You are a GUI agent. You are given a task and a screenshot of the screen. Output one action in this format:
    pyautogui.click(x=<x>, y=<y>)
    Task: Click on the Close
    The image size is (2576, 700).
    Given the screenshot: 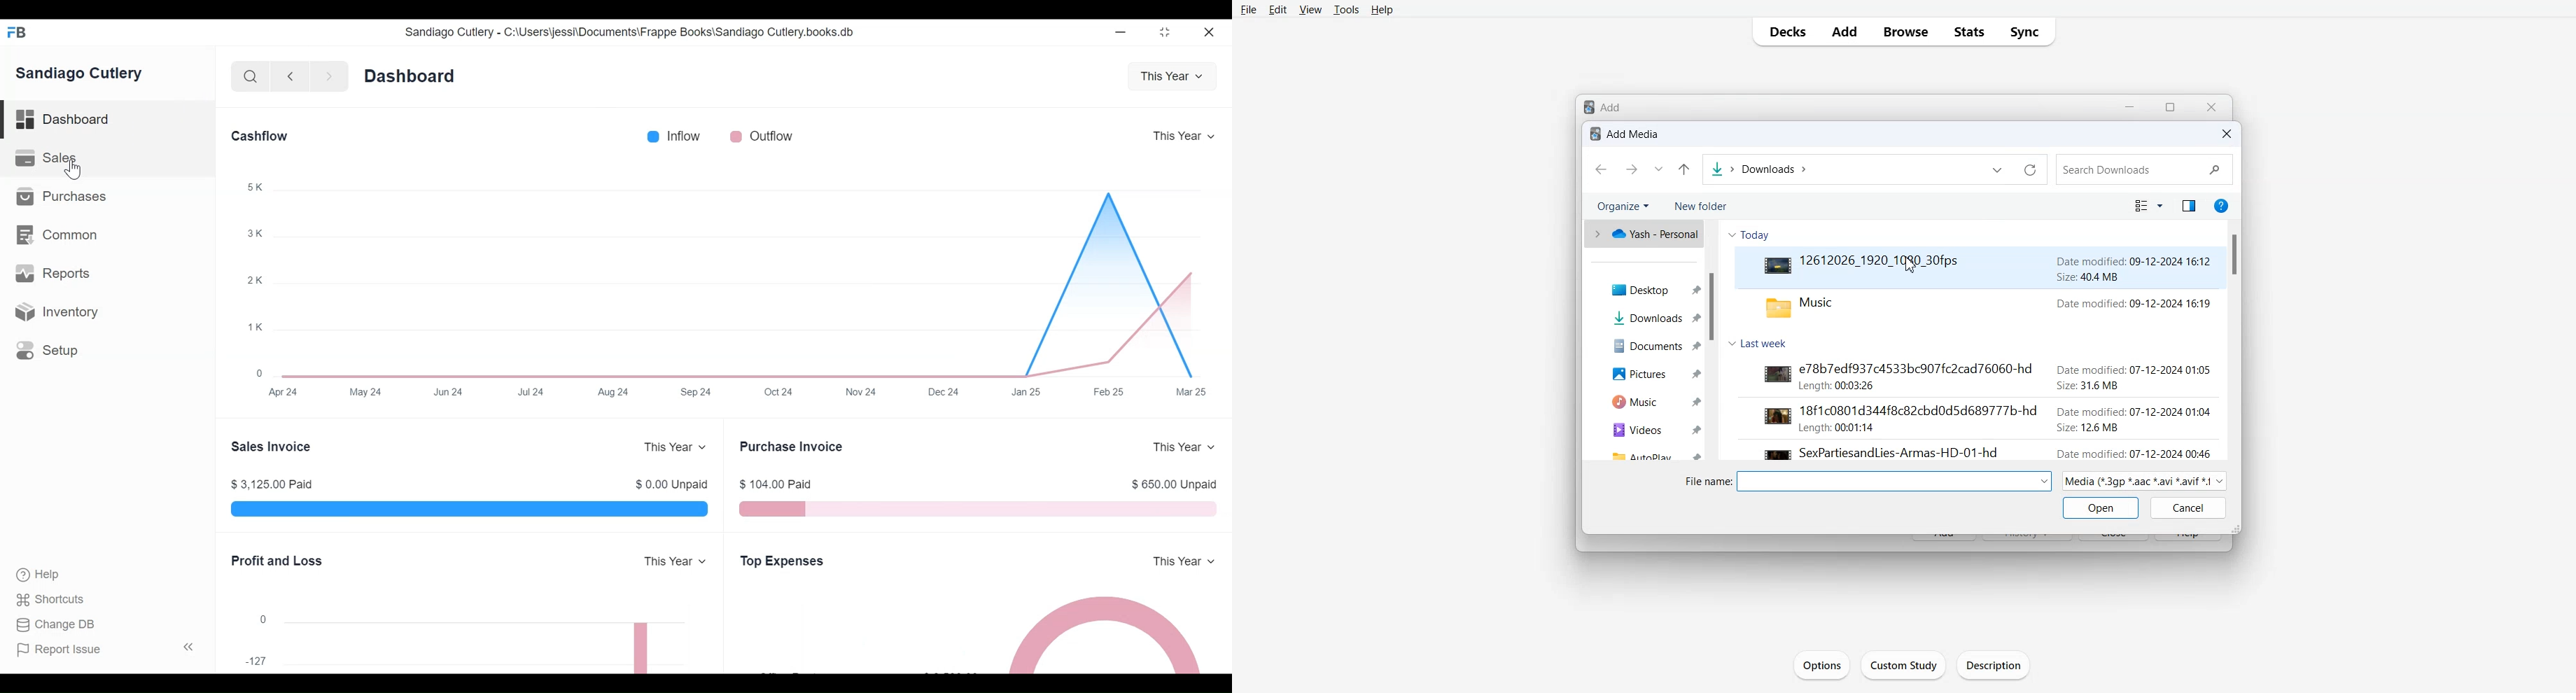 What is the action you would take?
    pyautogui.click(x=2211, y=106)
    